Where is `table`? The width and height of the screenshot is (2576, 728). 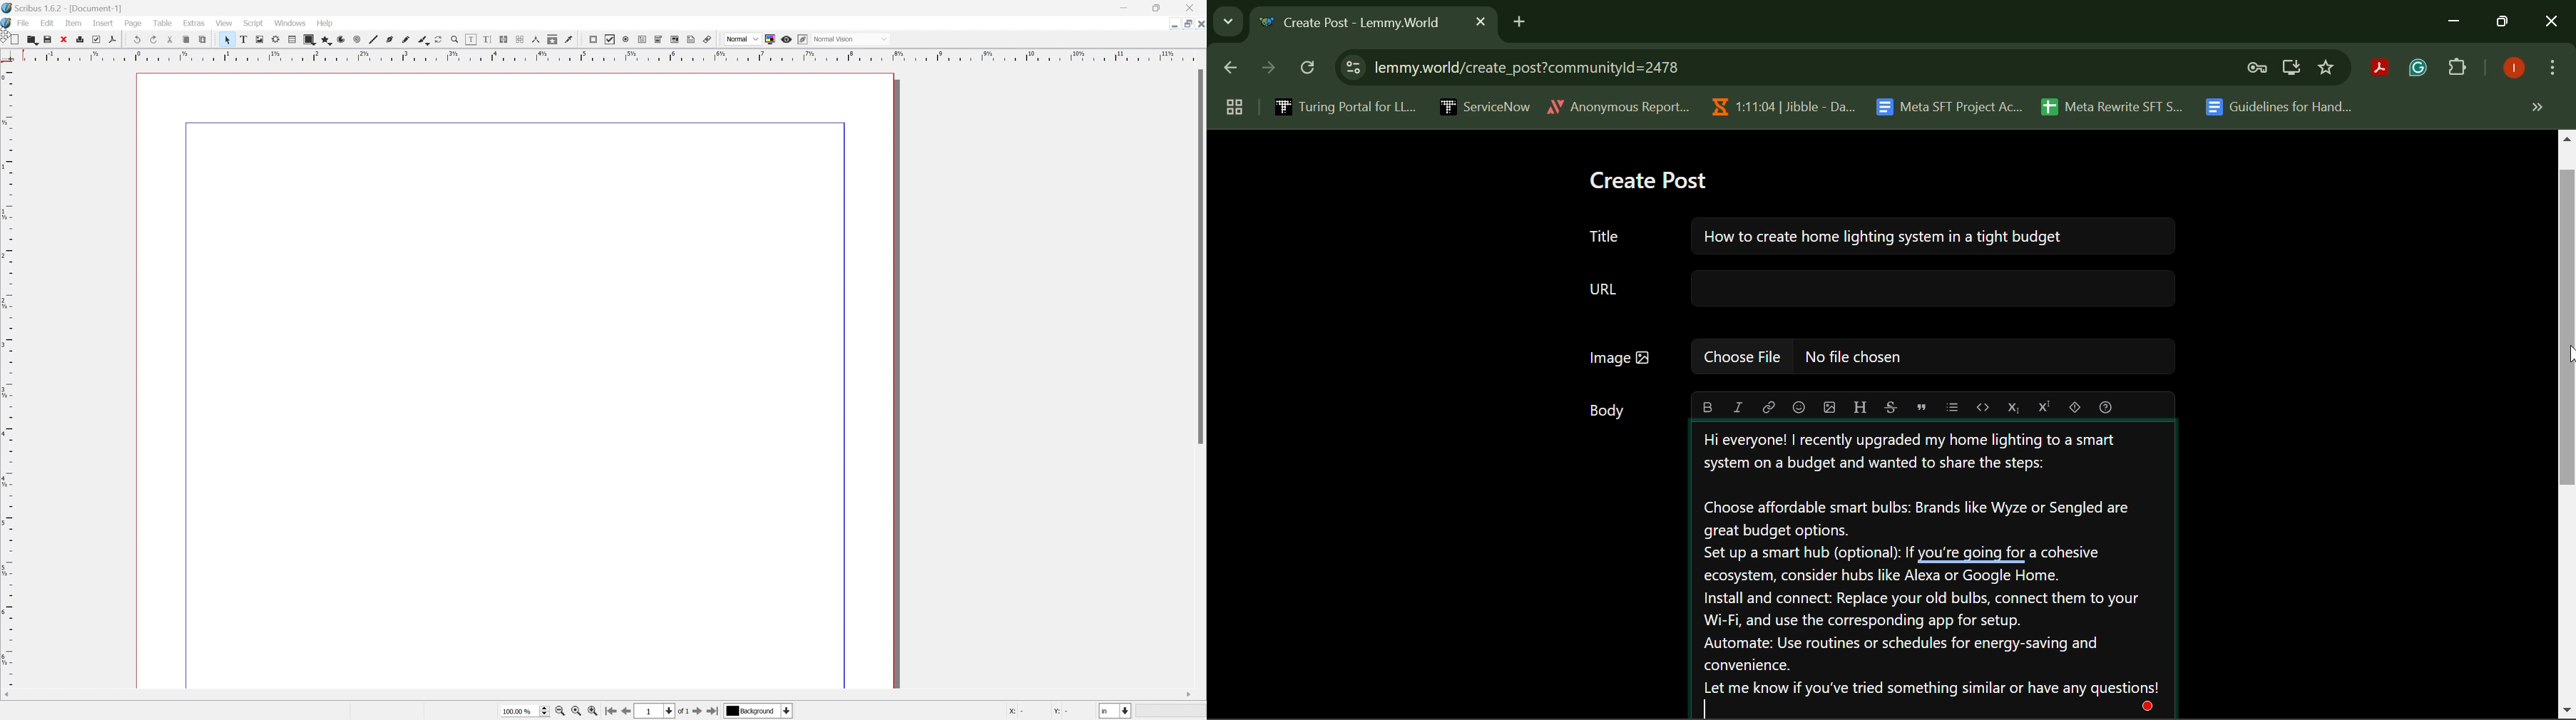 table is located at coordinates (163, 23).